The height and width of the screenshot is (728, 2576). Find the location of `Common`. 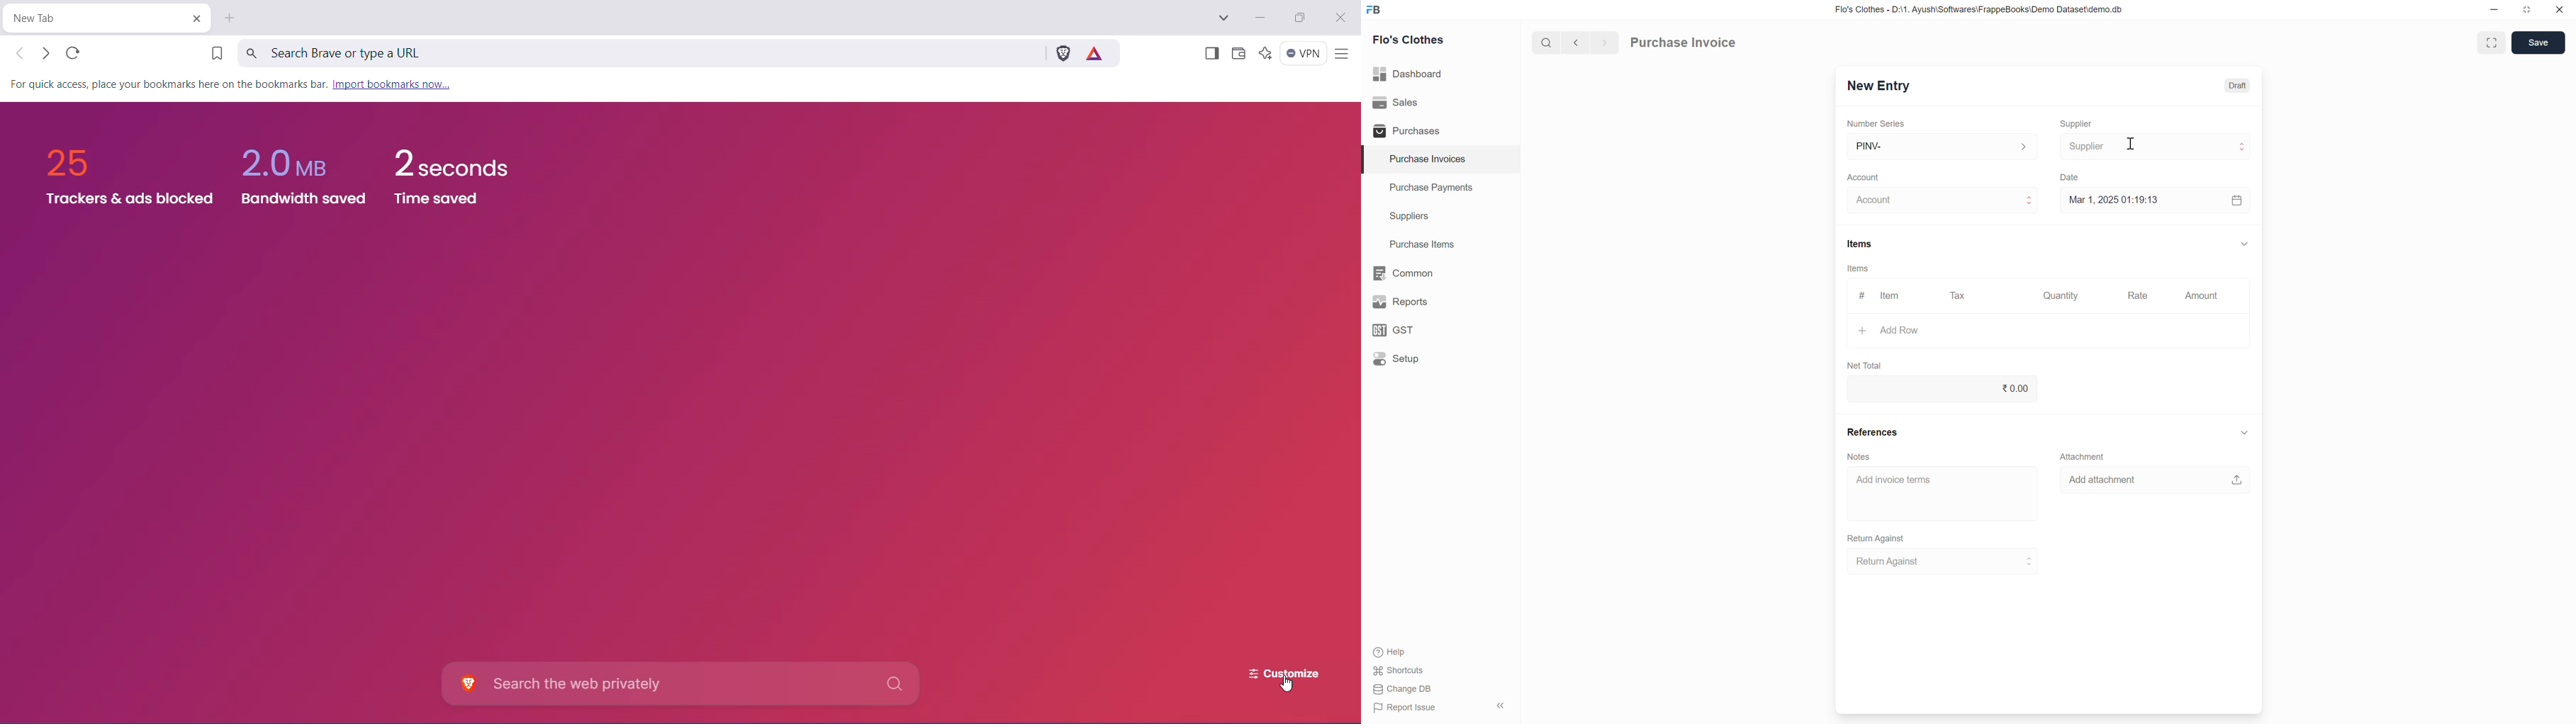

Common is located at coordinates (1404, 272).